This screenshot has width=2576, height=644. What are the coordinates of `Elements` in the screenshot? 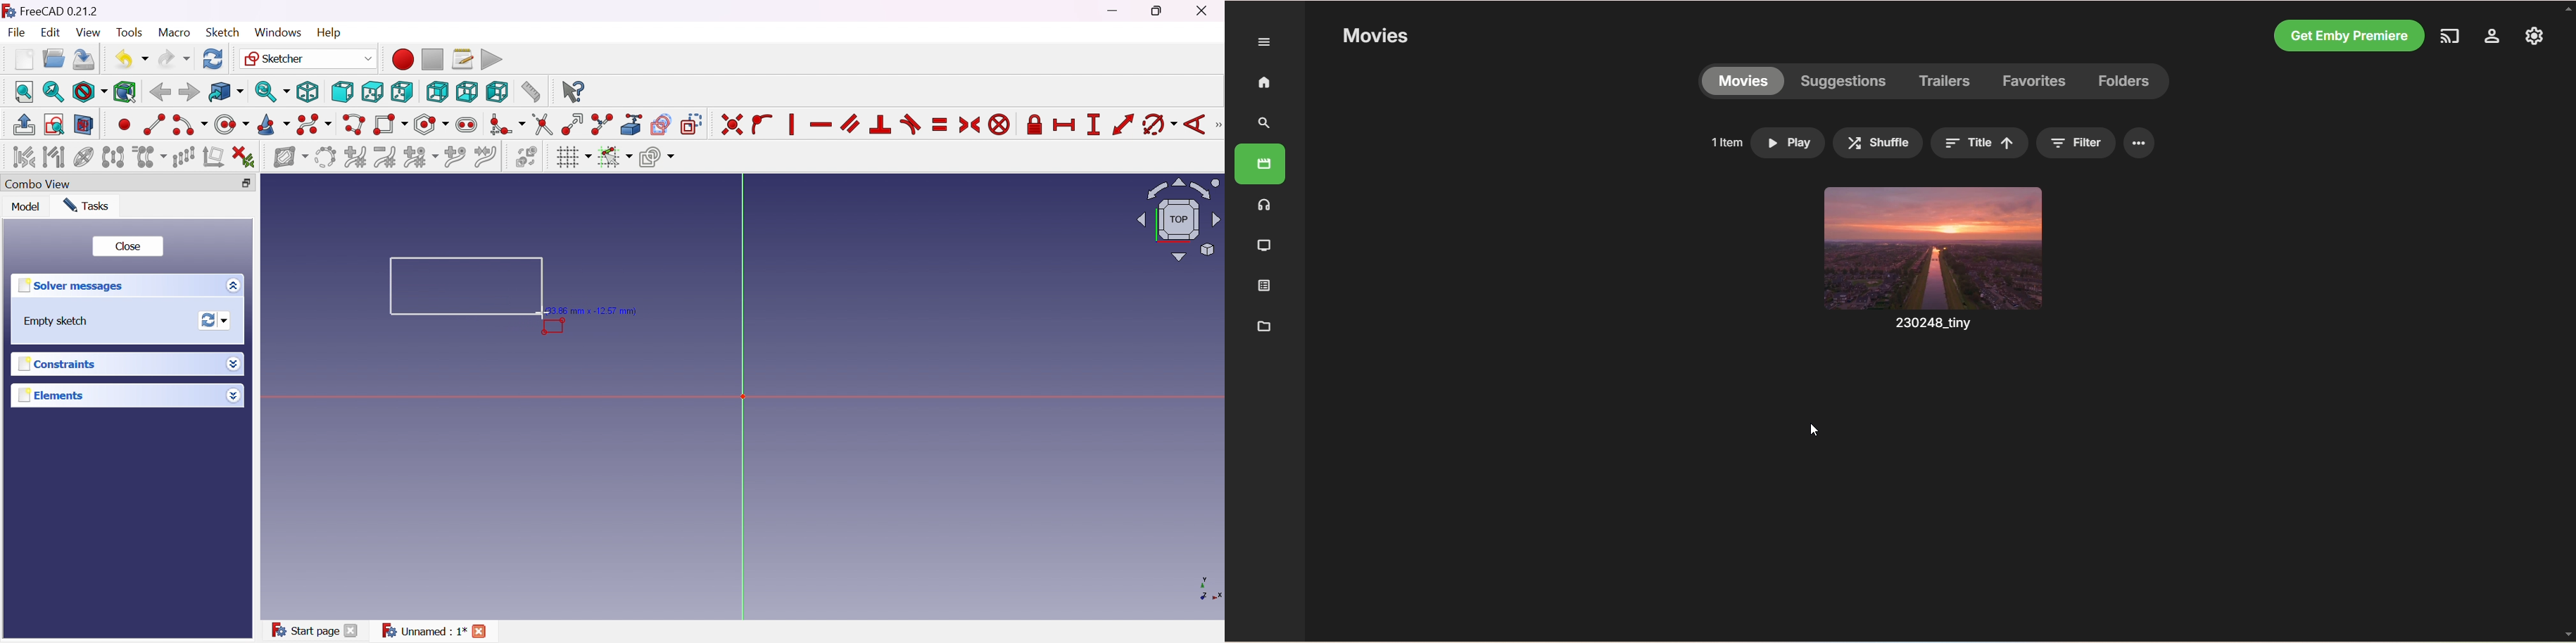 It's located at (52, 395).